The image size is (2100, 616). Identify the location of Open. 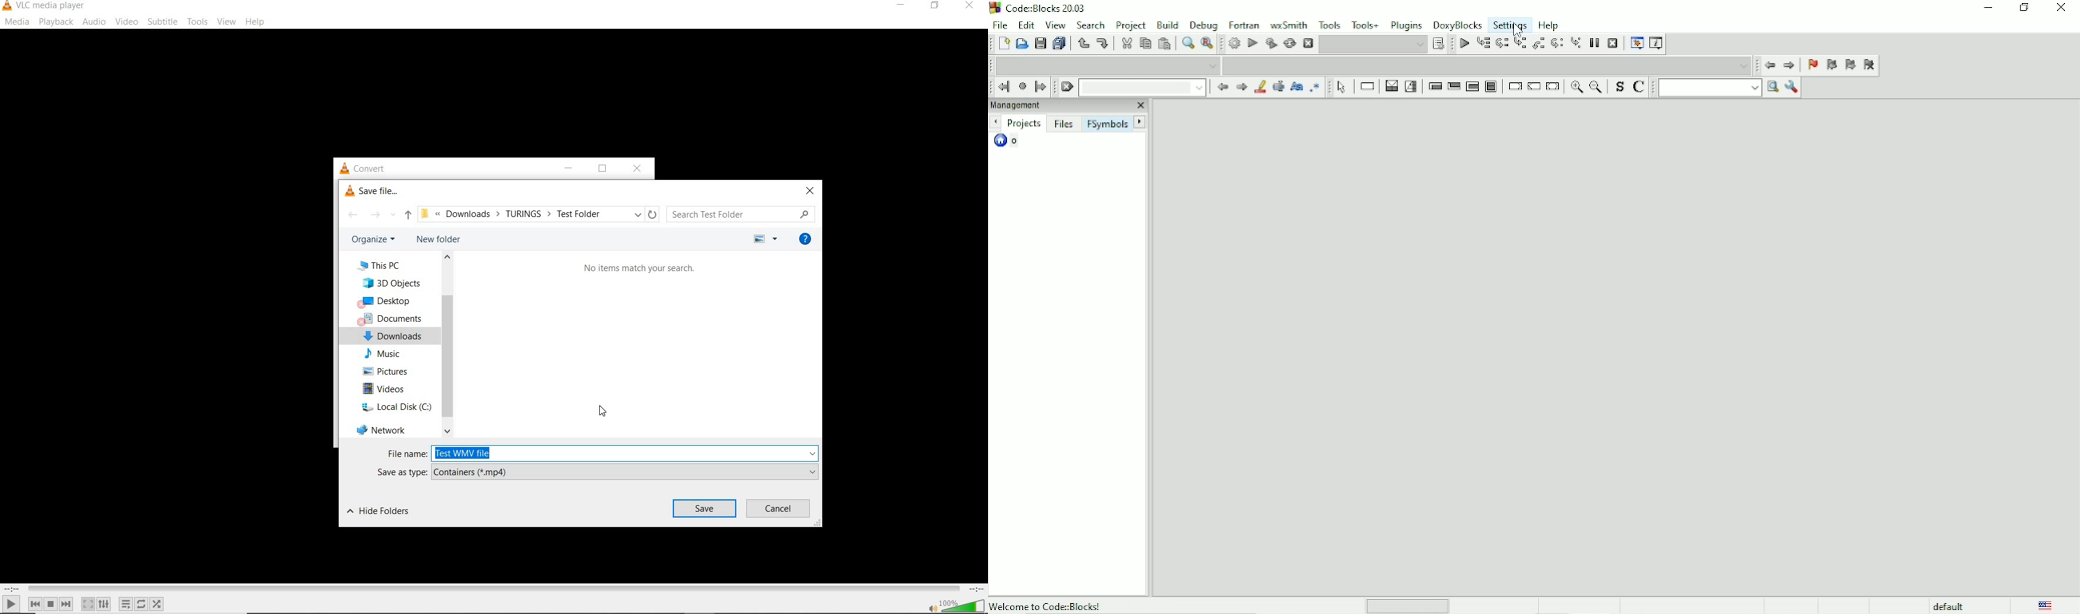
(1021, 43).